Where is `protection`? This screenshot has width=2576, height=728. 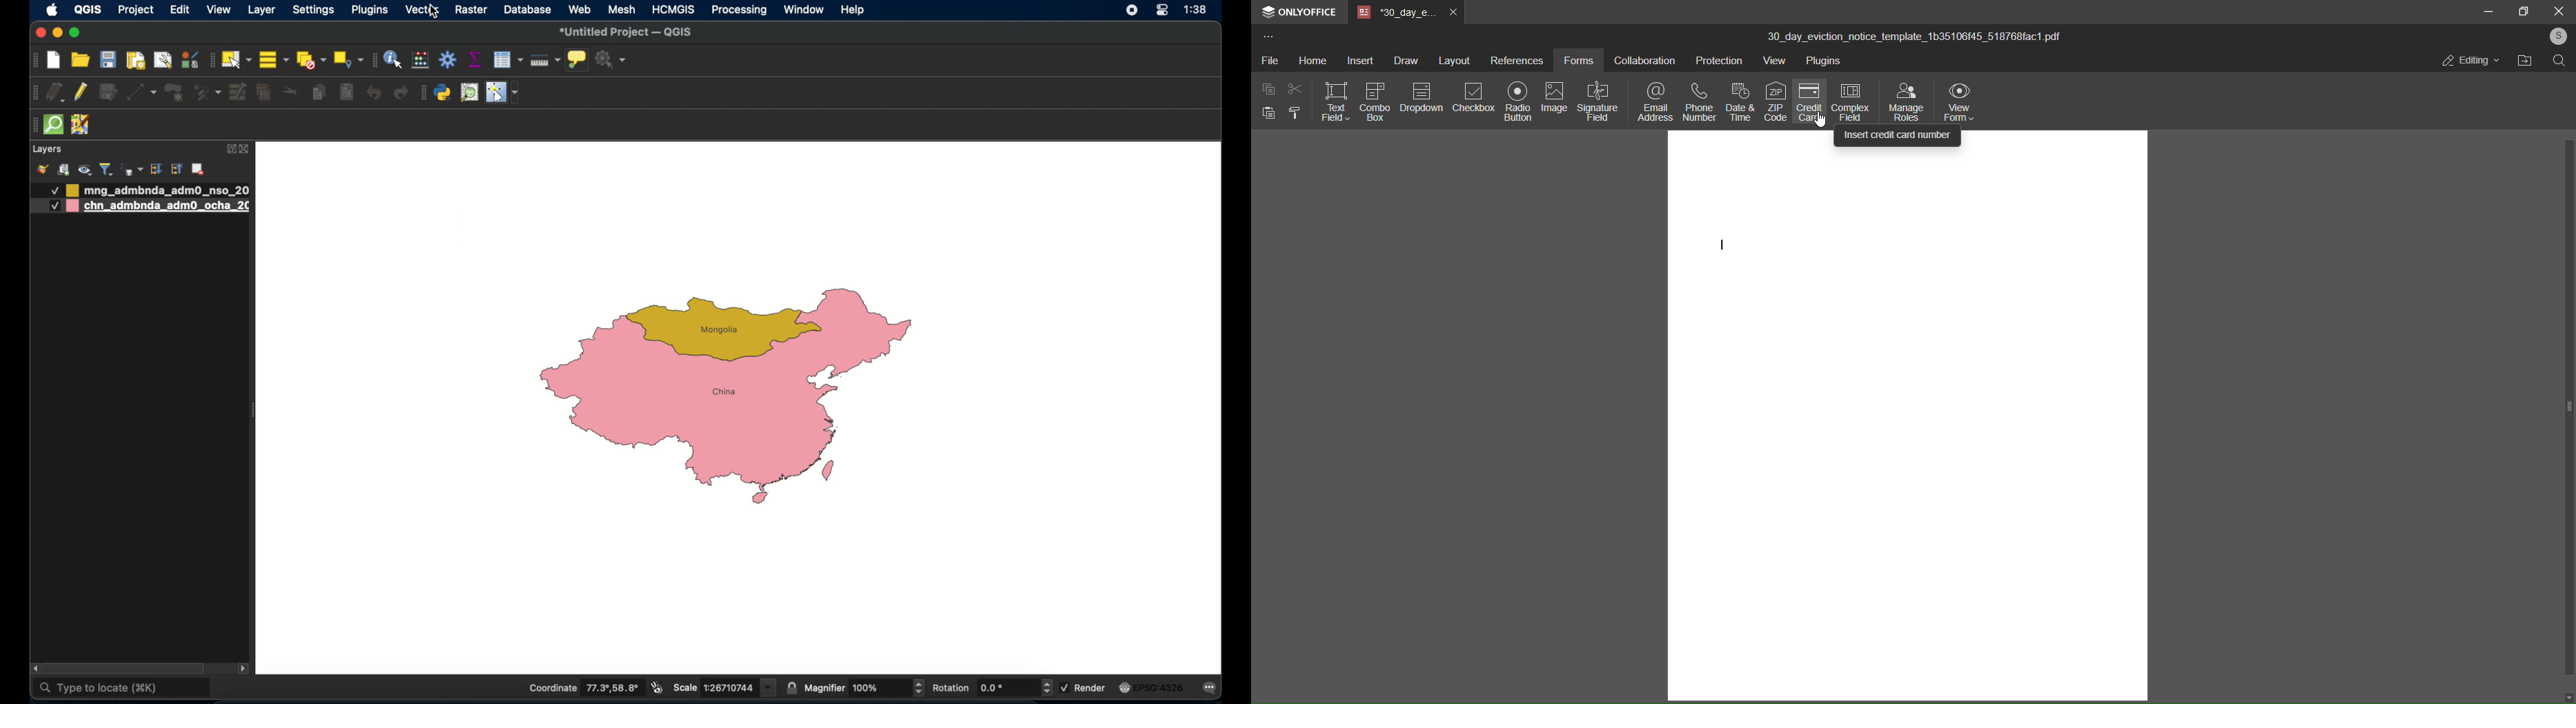
protection is located at coordinates (1720, 59).